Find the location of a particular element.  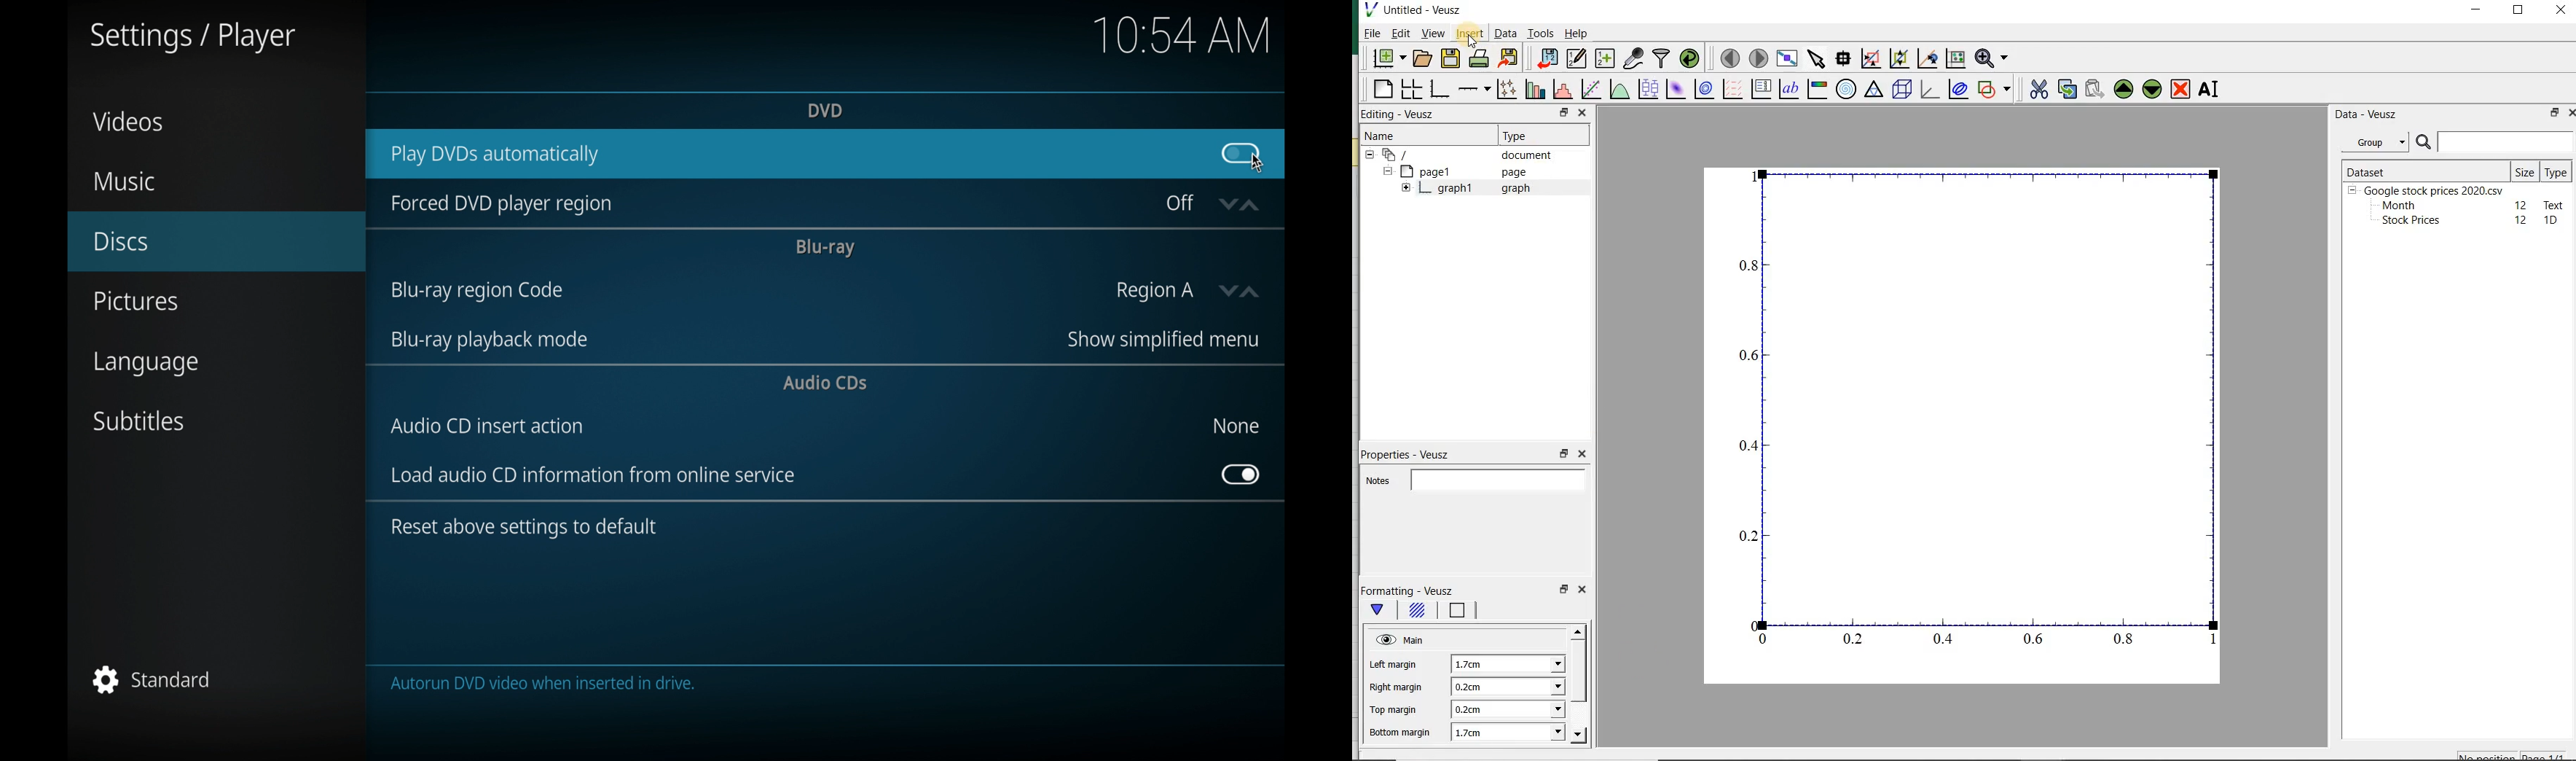

restore is located at coordinates (1563, 589).